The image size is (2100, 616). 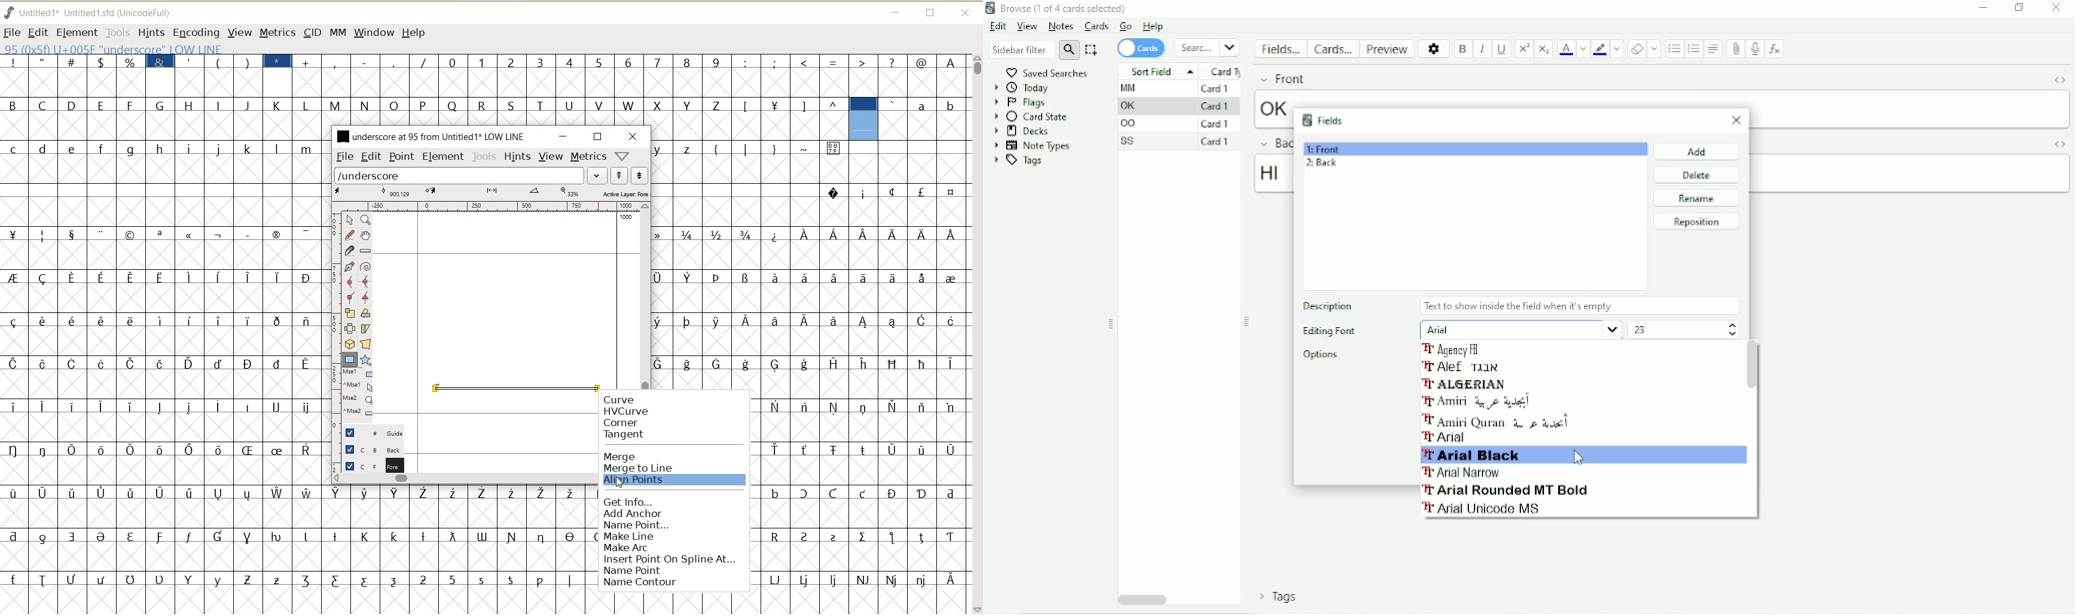 I want to click on View, so click(x=1026, y=26).